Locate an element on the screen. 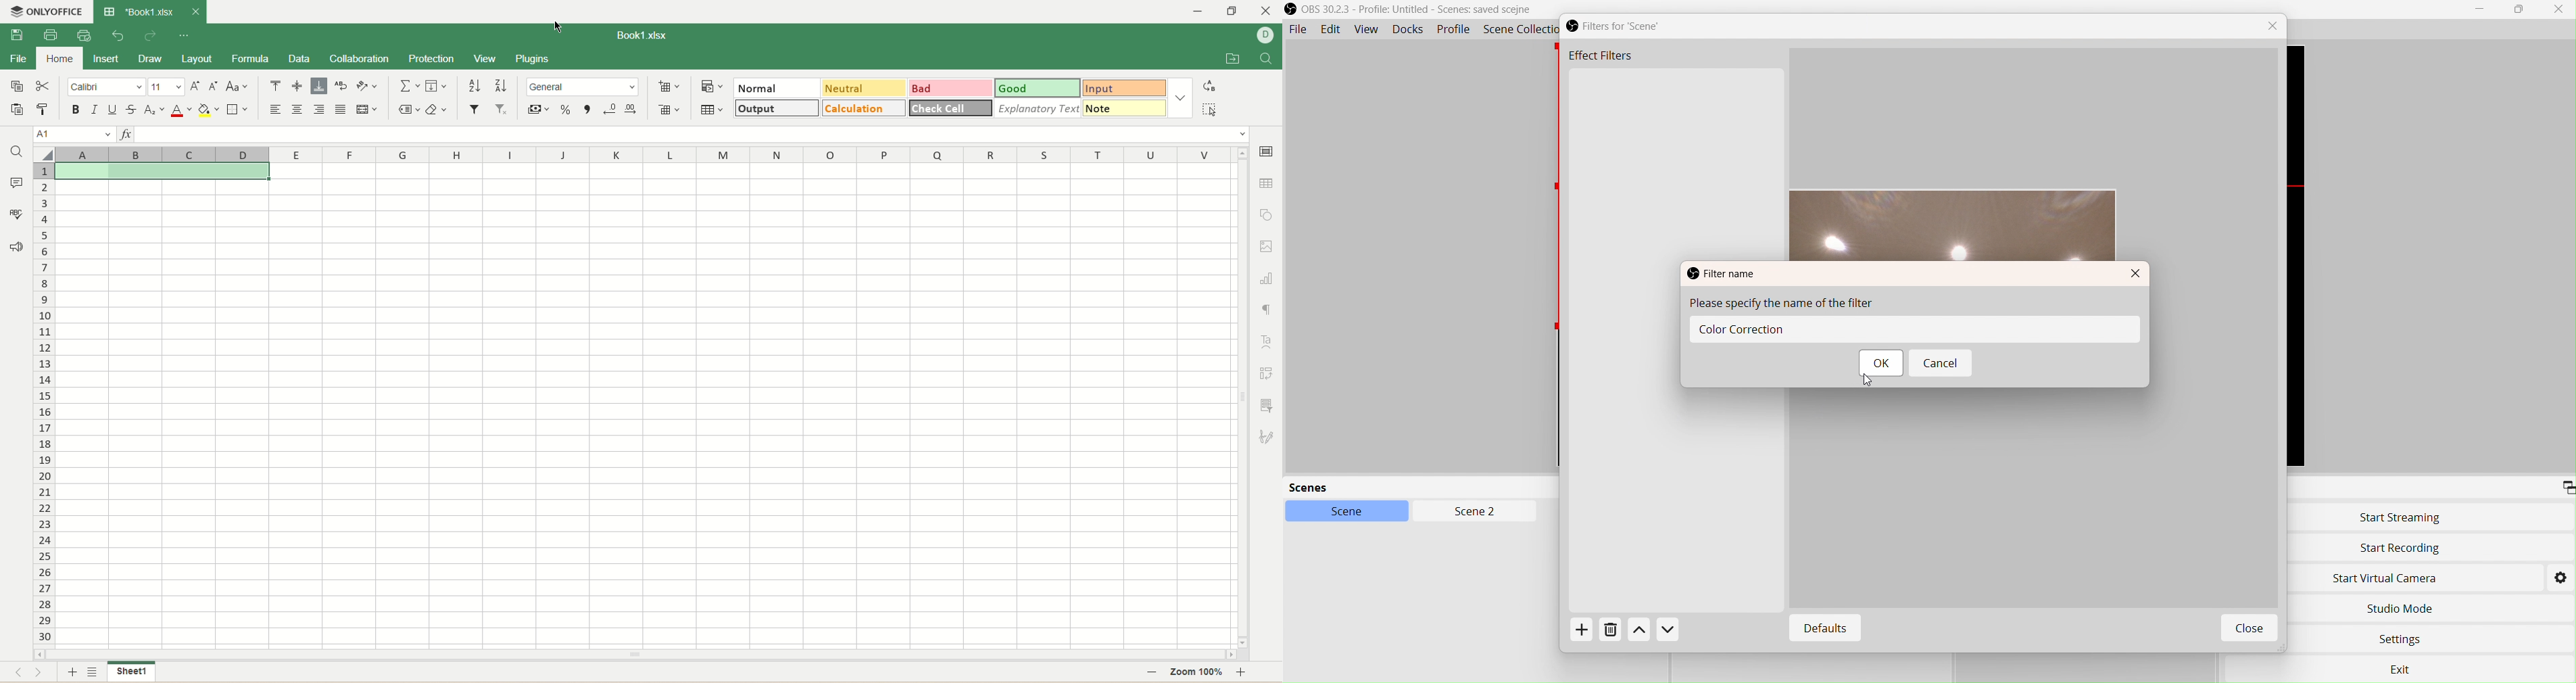 Image resolution: width=2576 pixels, height=700 pixels. replace is located at coordinates (1209, 87).